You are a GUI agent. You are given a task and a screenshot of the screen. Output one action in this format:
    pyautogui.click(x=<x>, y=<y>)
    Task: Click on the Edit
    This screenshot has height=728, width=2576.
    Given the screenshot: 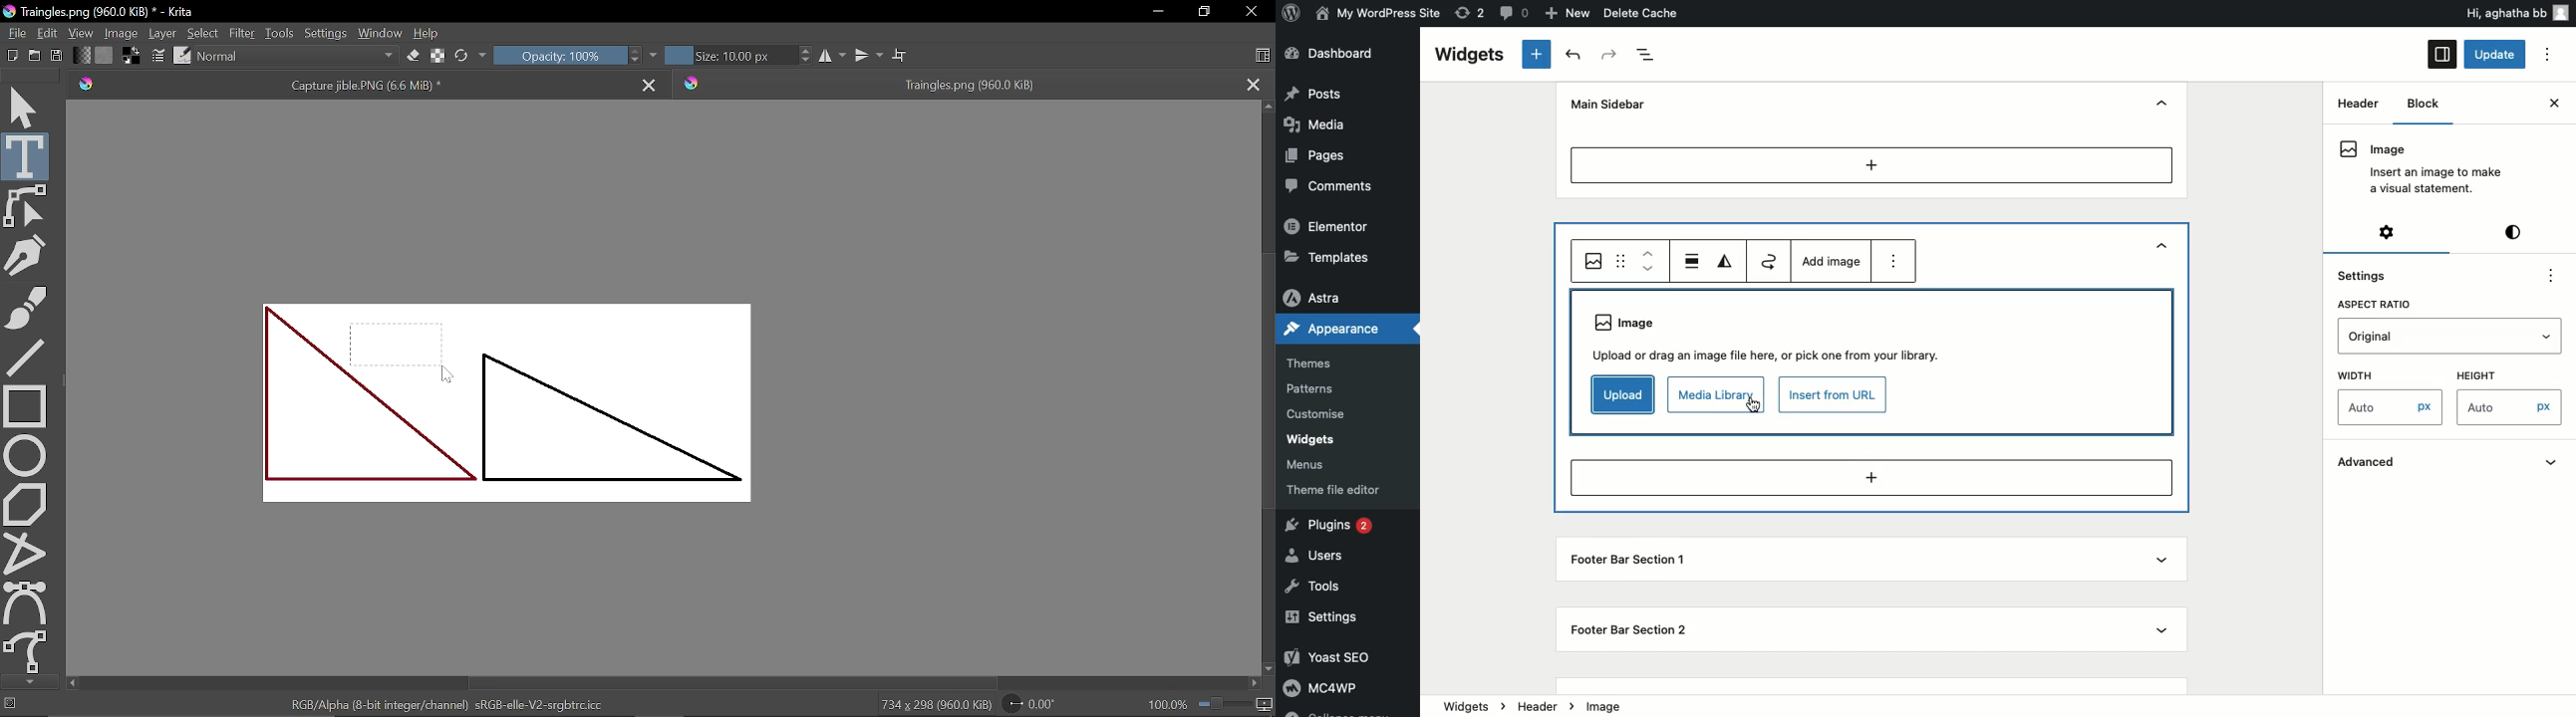 What is the action you would take?
    pyautogui.click(x=48, y=32)
    